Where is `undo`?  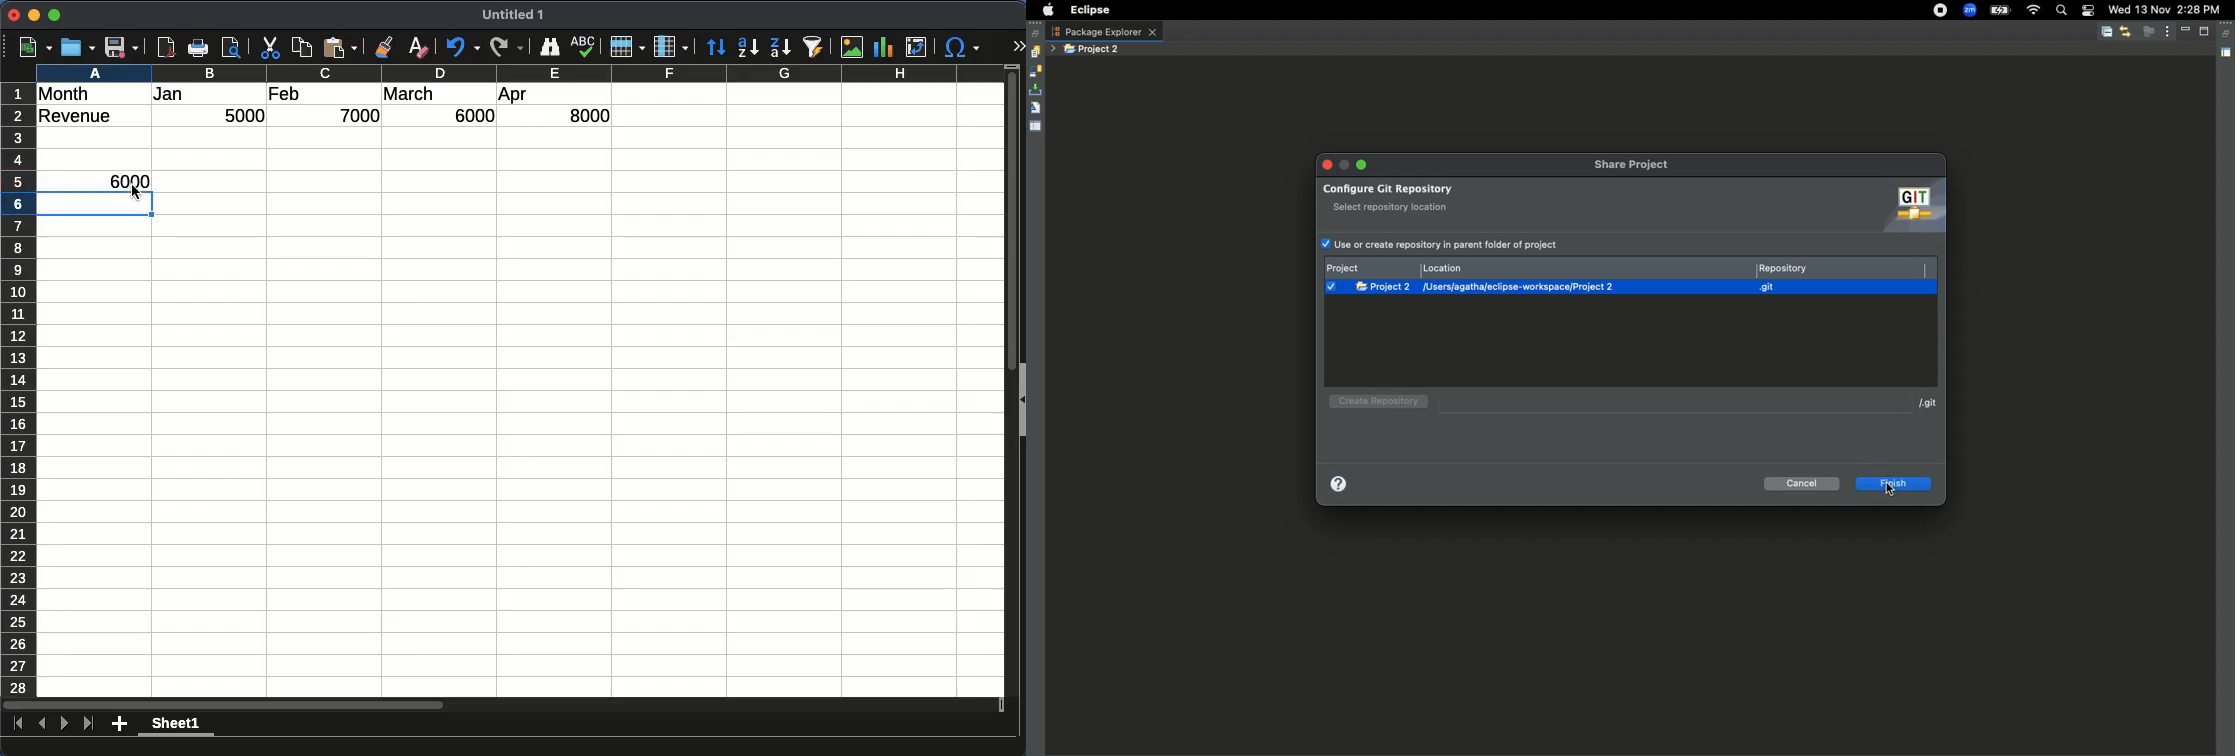 undo is located at coordinates (462, 47).